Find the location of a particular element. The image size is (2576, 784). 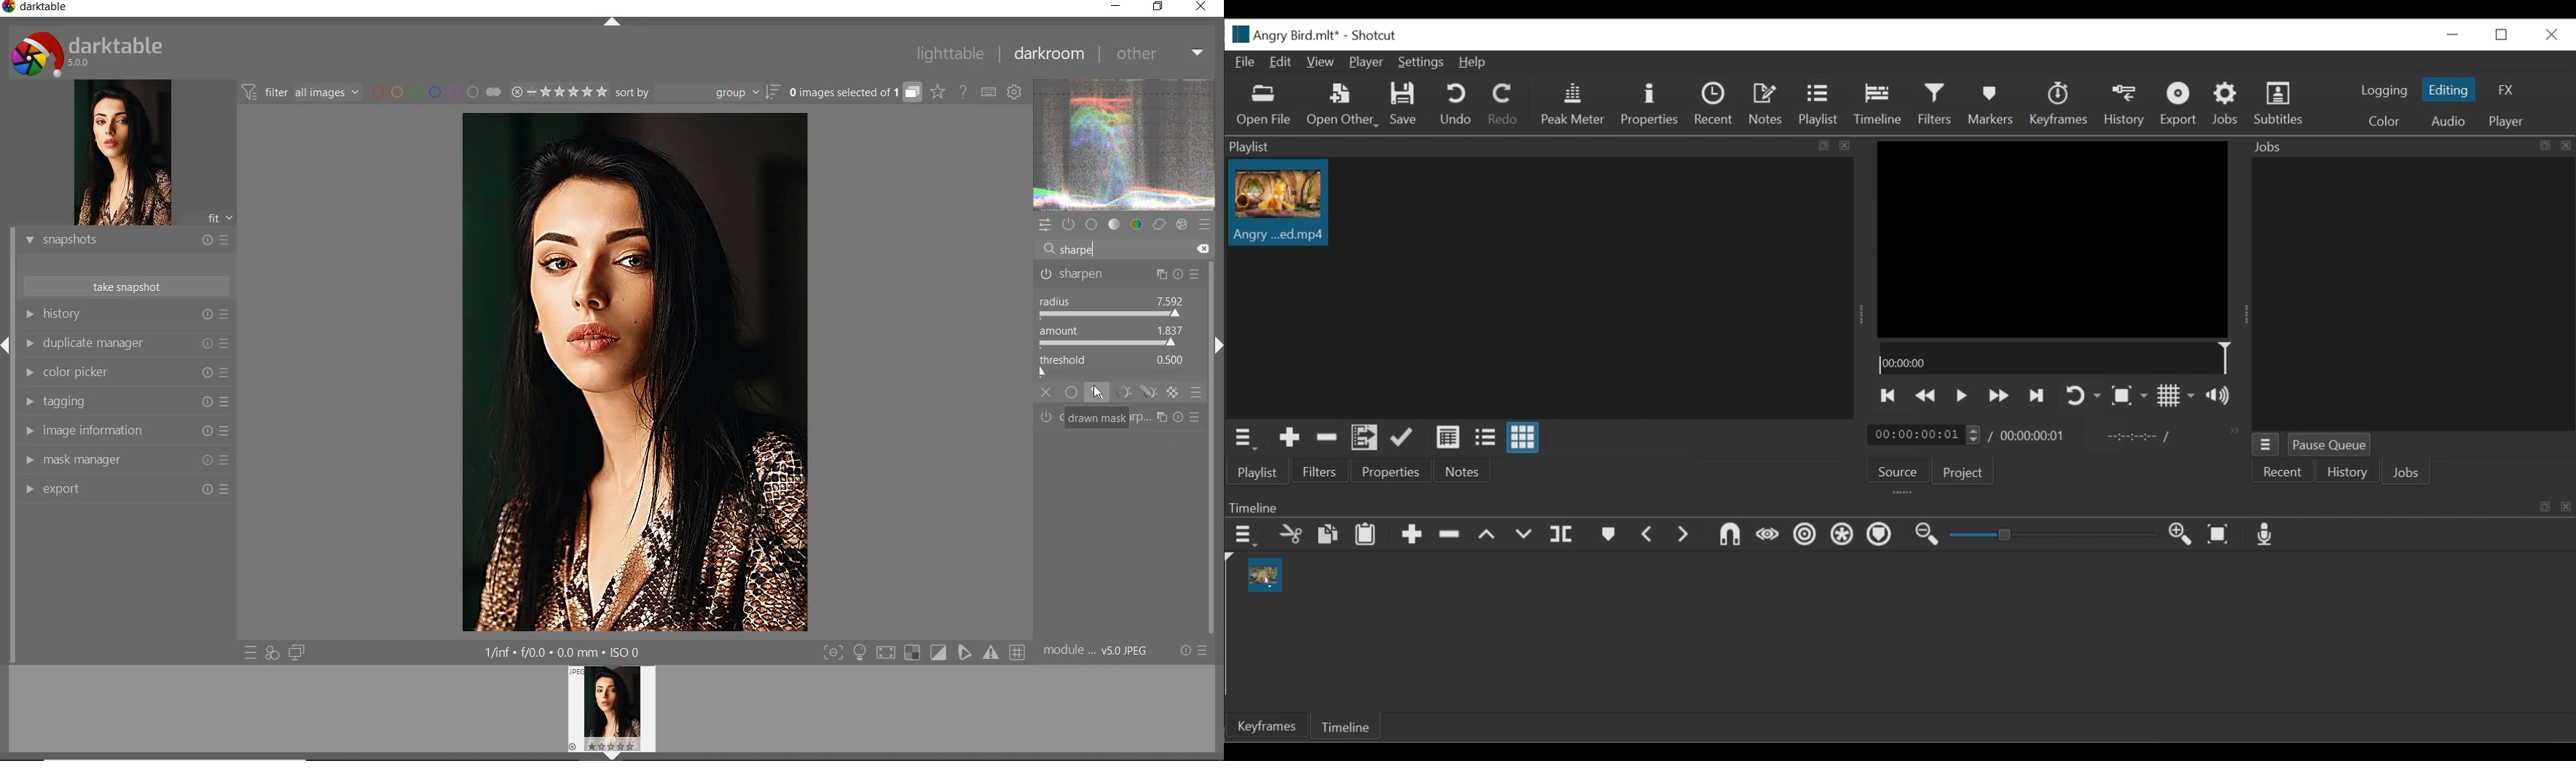

IMAGE INFORMATION is located at coordinates (123, 429).